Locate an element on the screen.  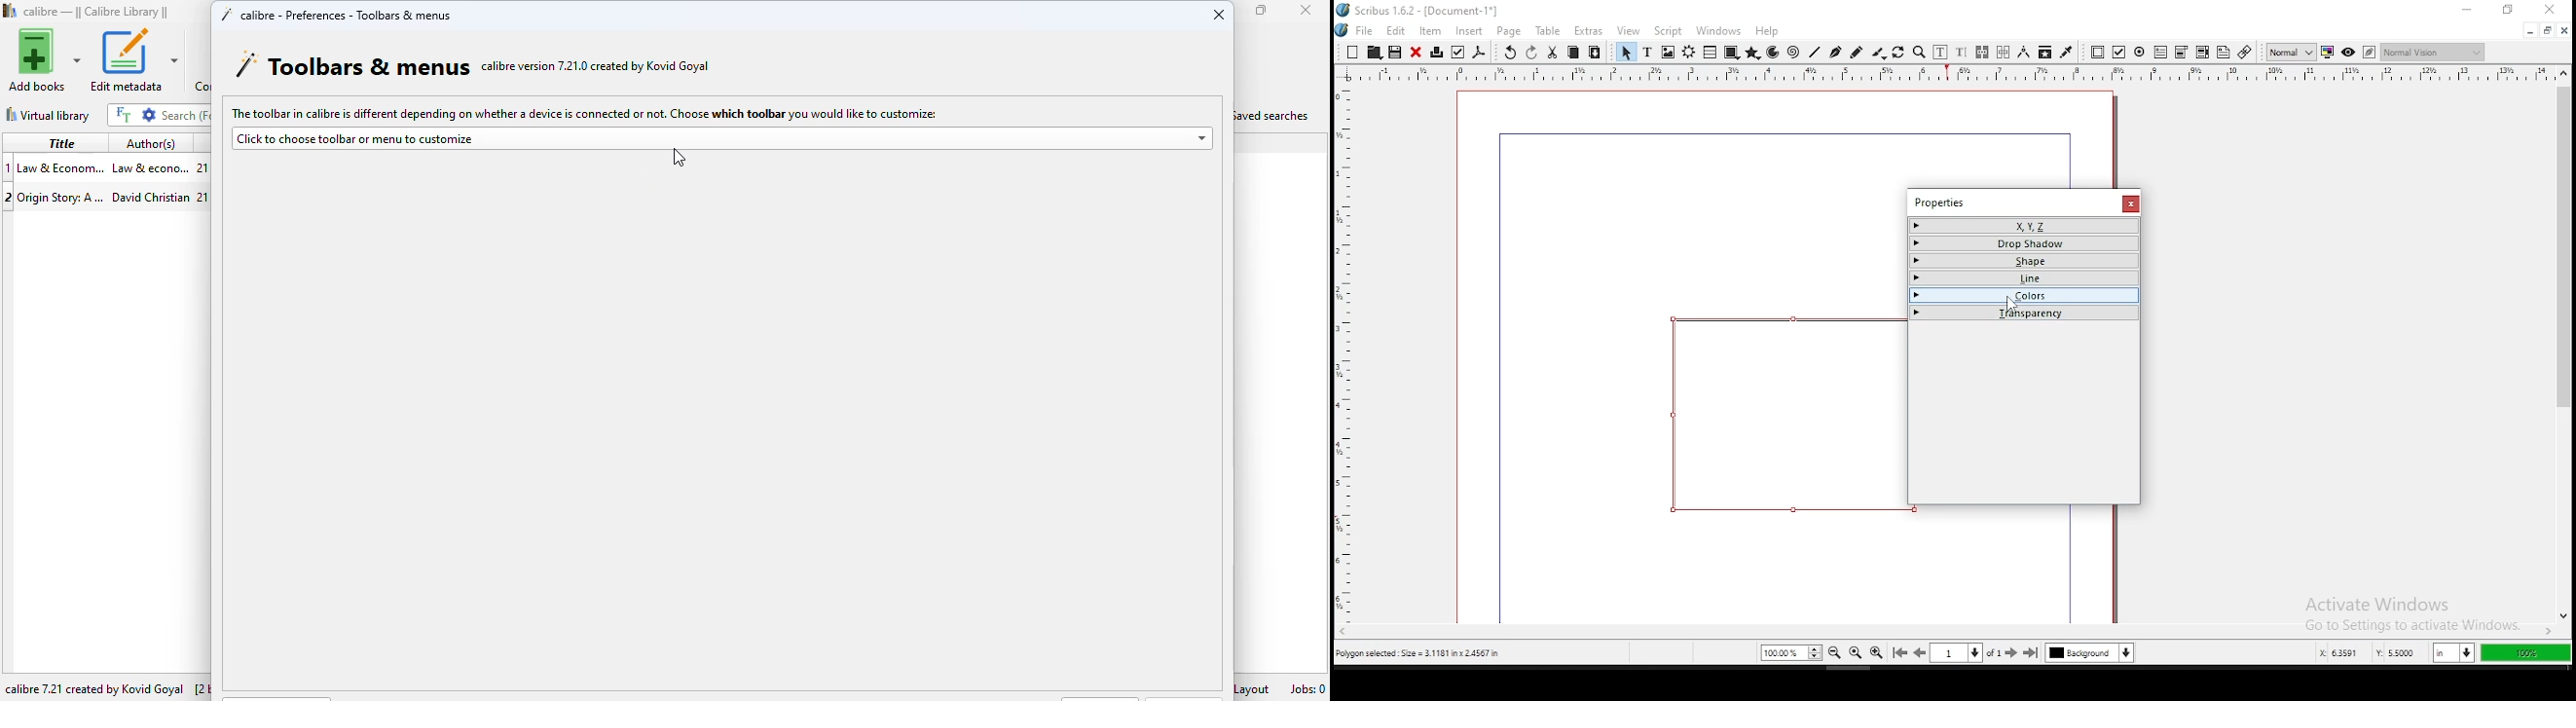
link annotation is located at coordinates (2244, 52).